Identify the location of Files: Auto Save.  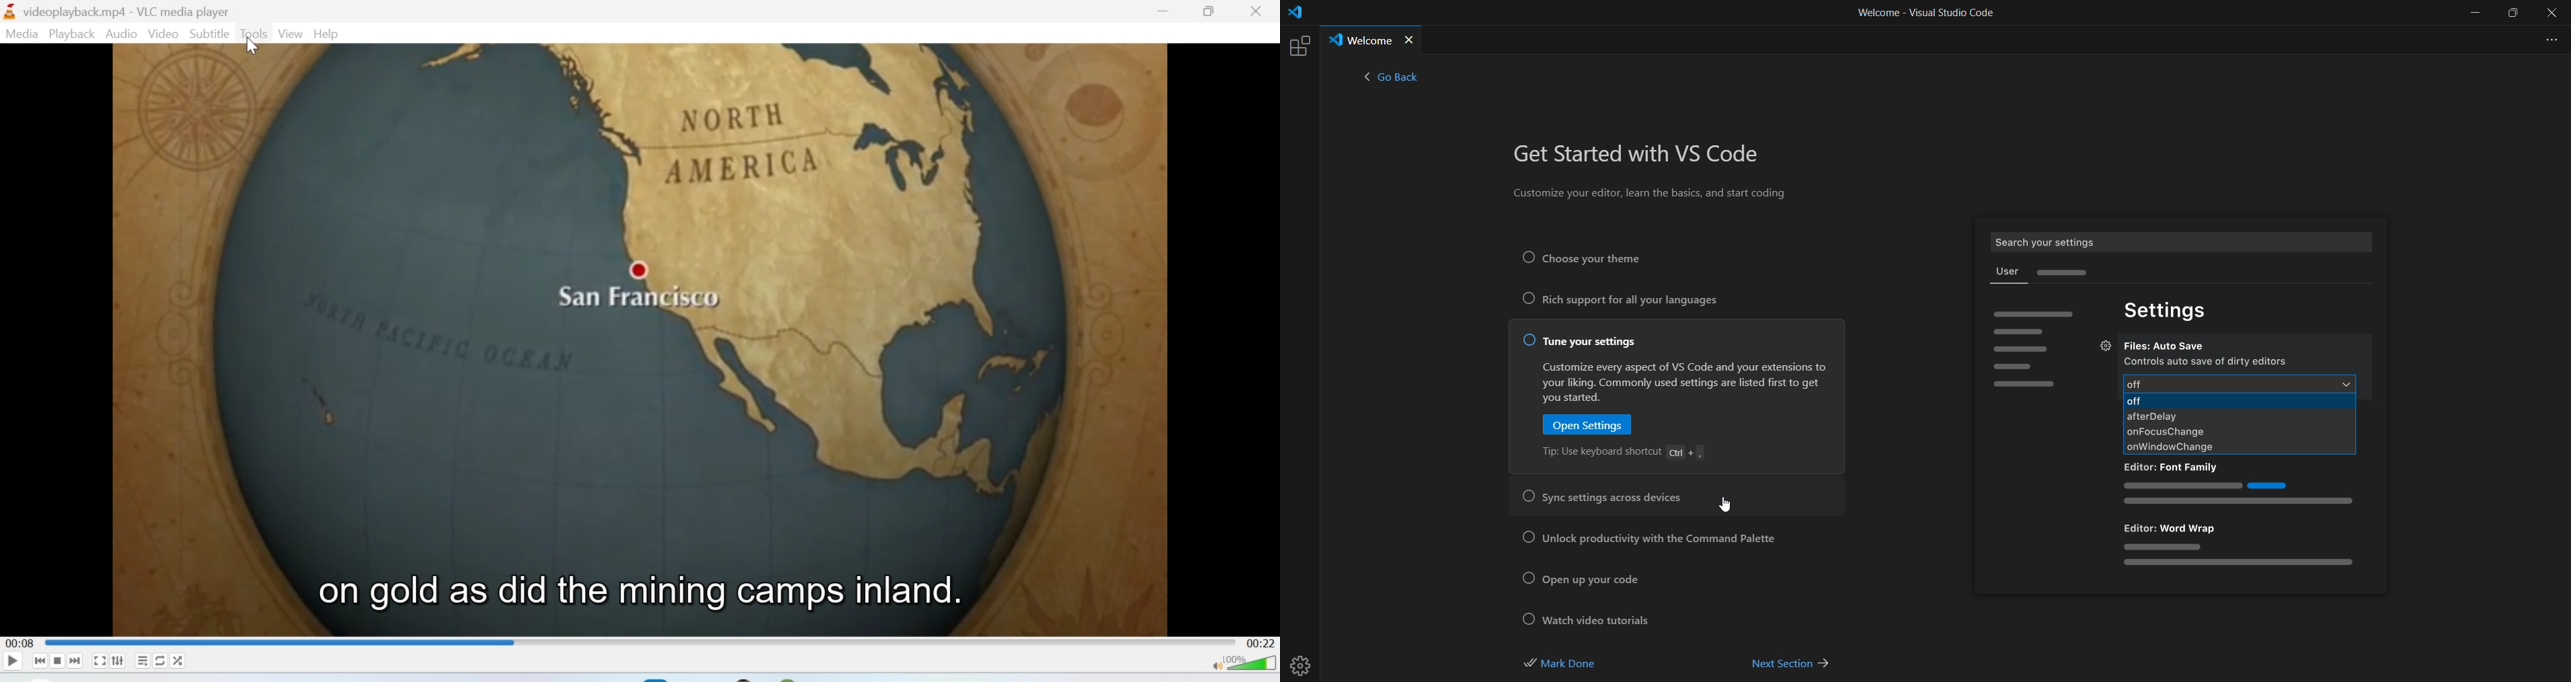
(2179, 345).